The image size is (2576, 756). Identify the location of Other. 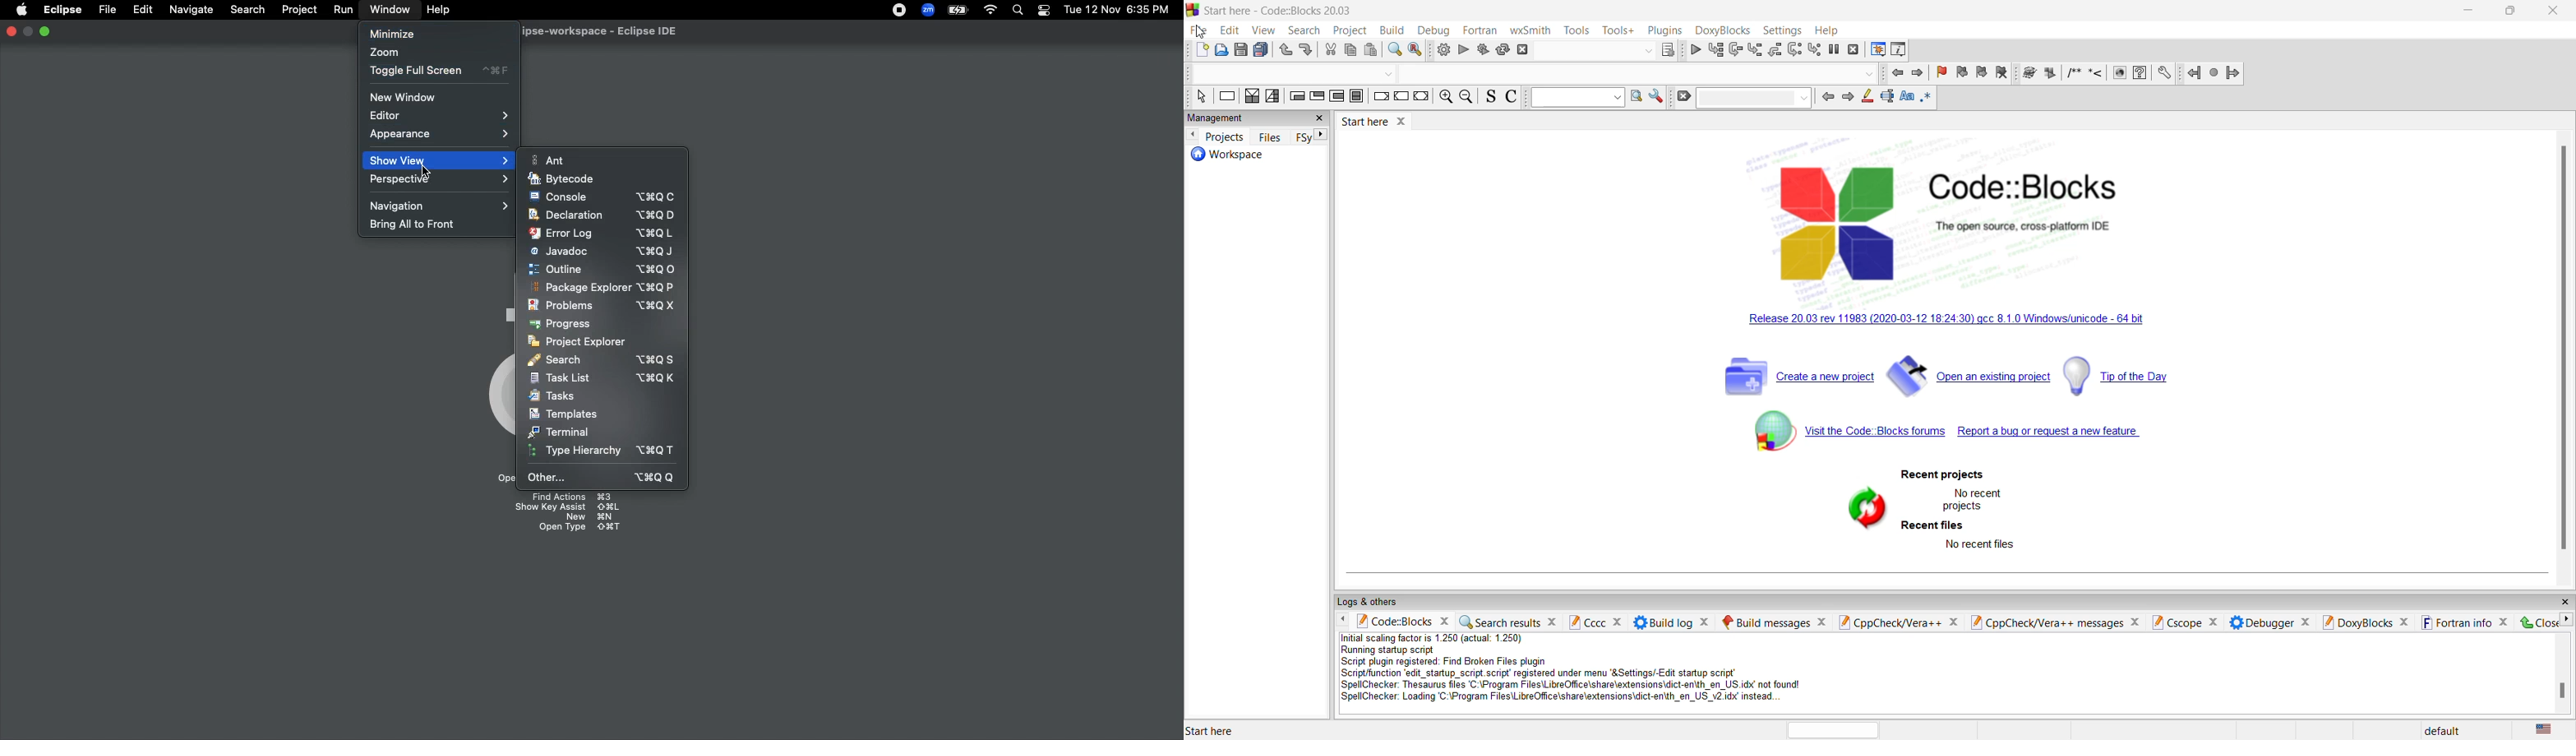
(603, 477).